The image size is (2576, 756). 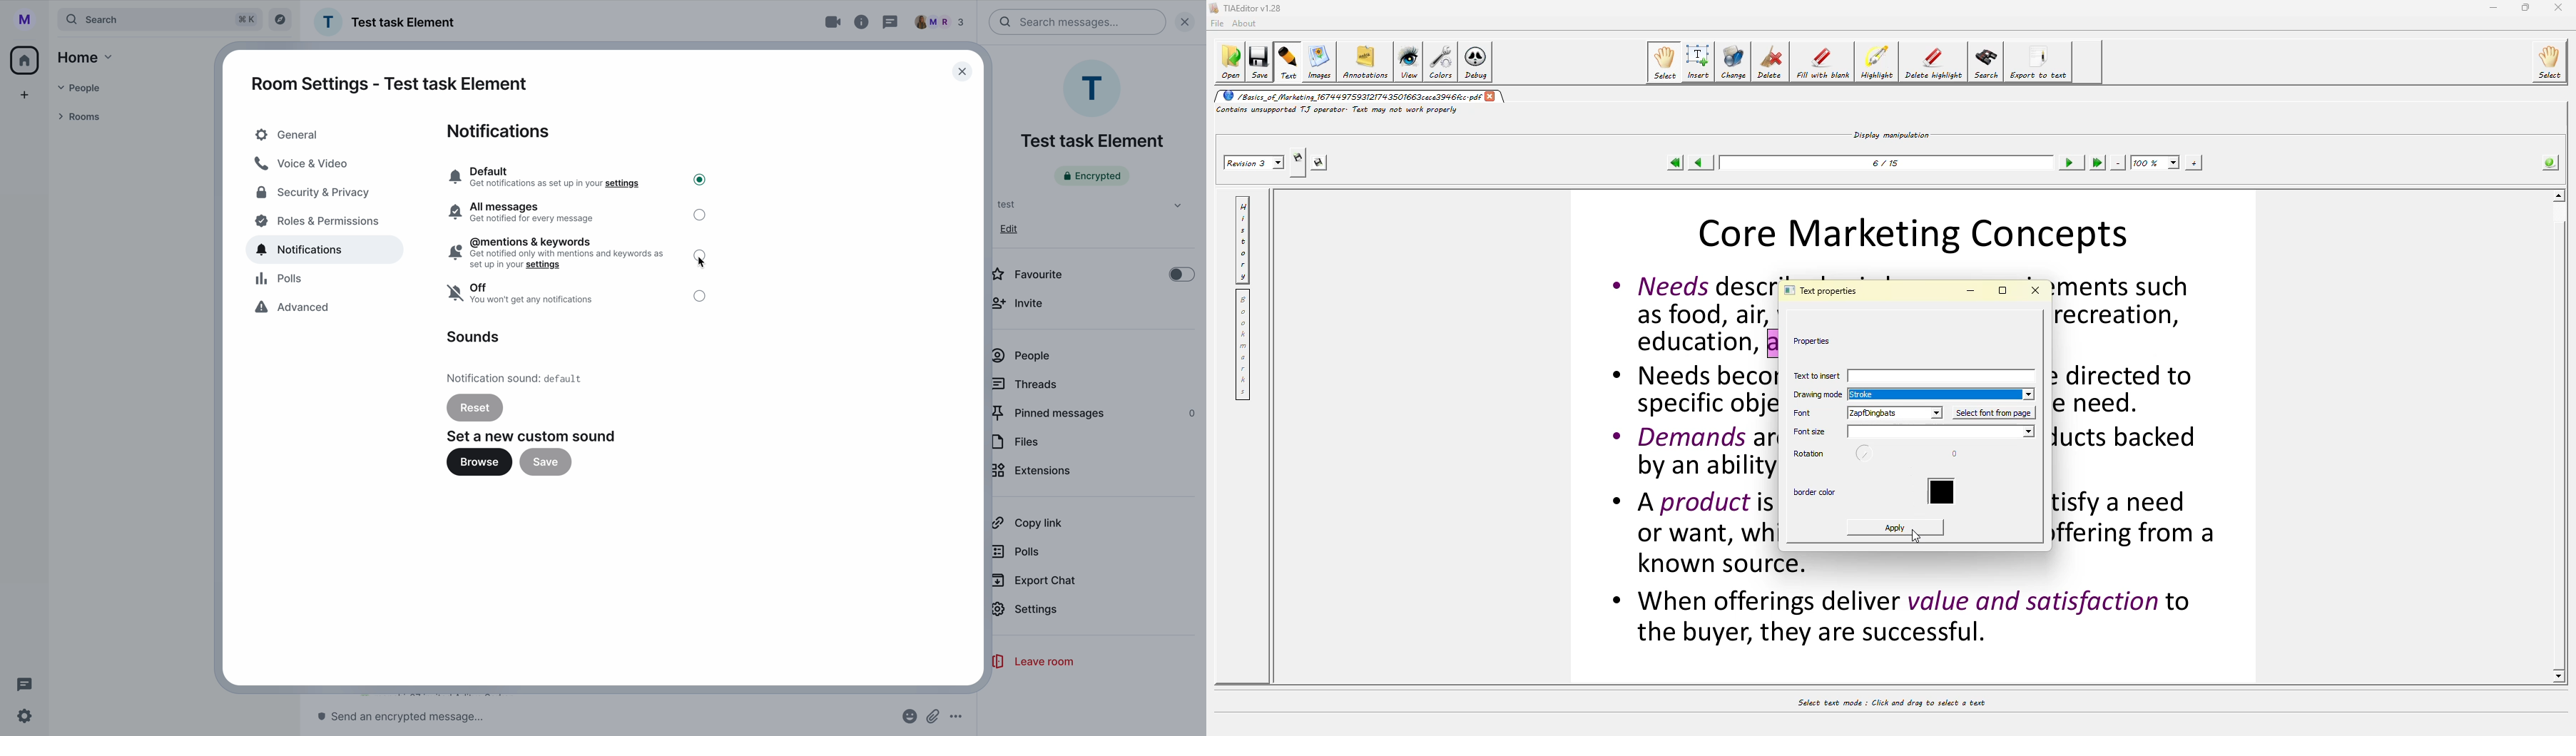 What do you see at coordinates (579, 255) in the screenshot?
I see `click on @mentions and keywords` at bounding box center [579, 255].